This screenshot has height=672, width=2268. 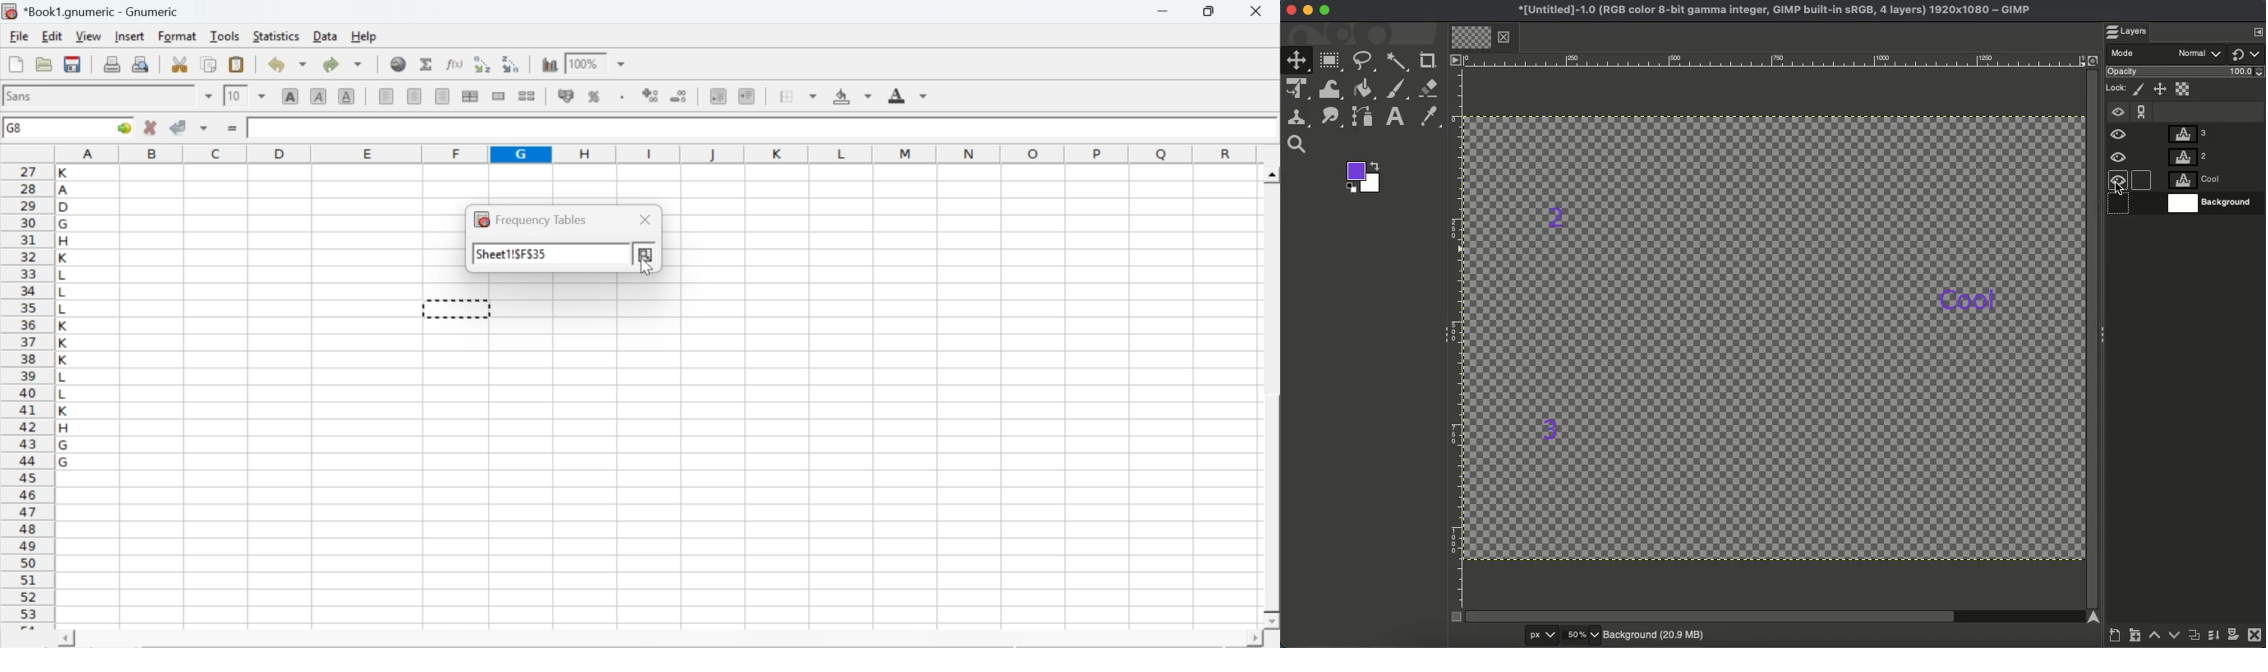 What do you see at coordinates (514, 254) in the screenshot?
I see `sheet1!$F$35` at bounding box center [514, 254].